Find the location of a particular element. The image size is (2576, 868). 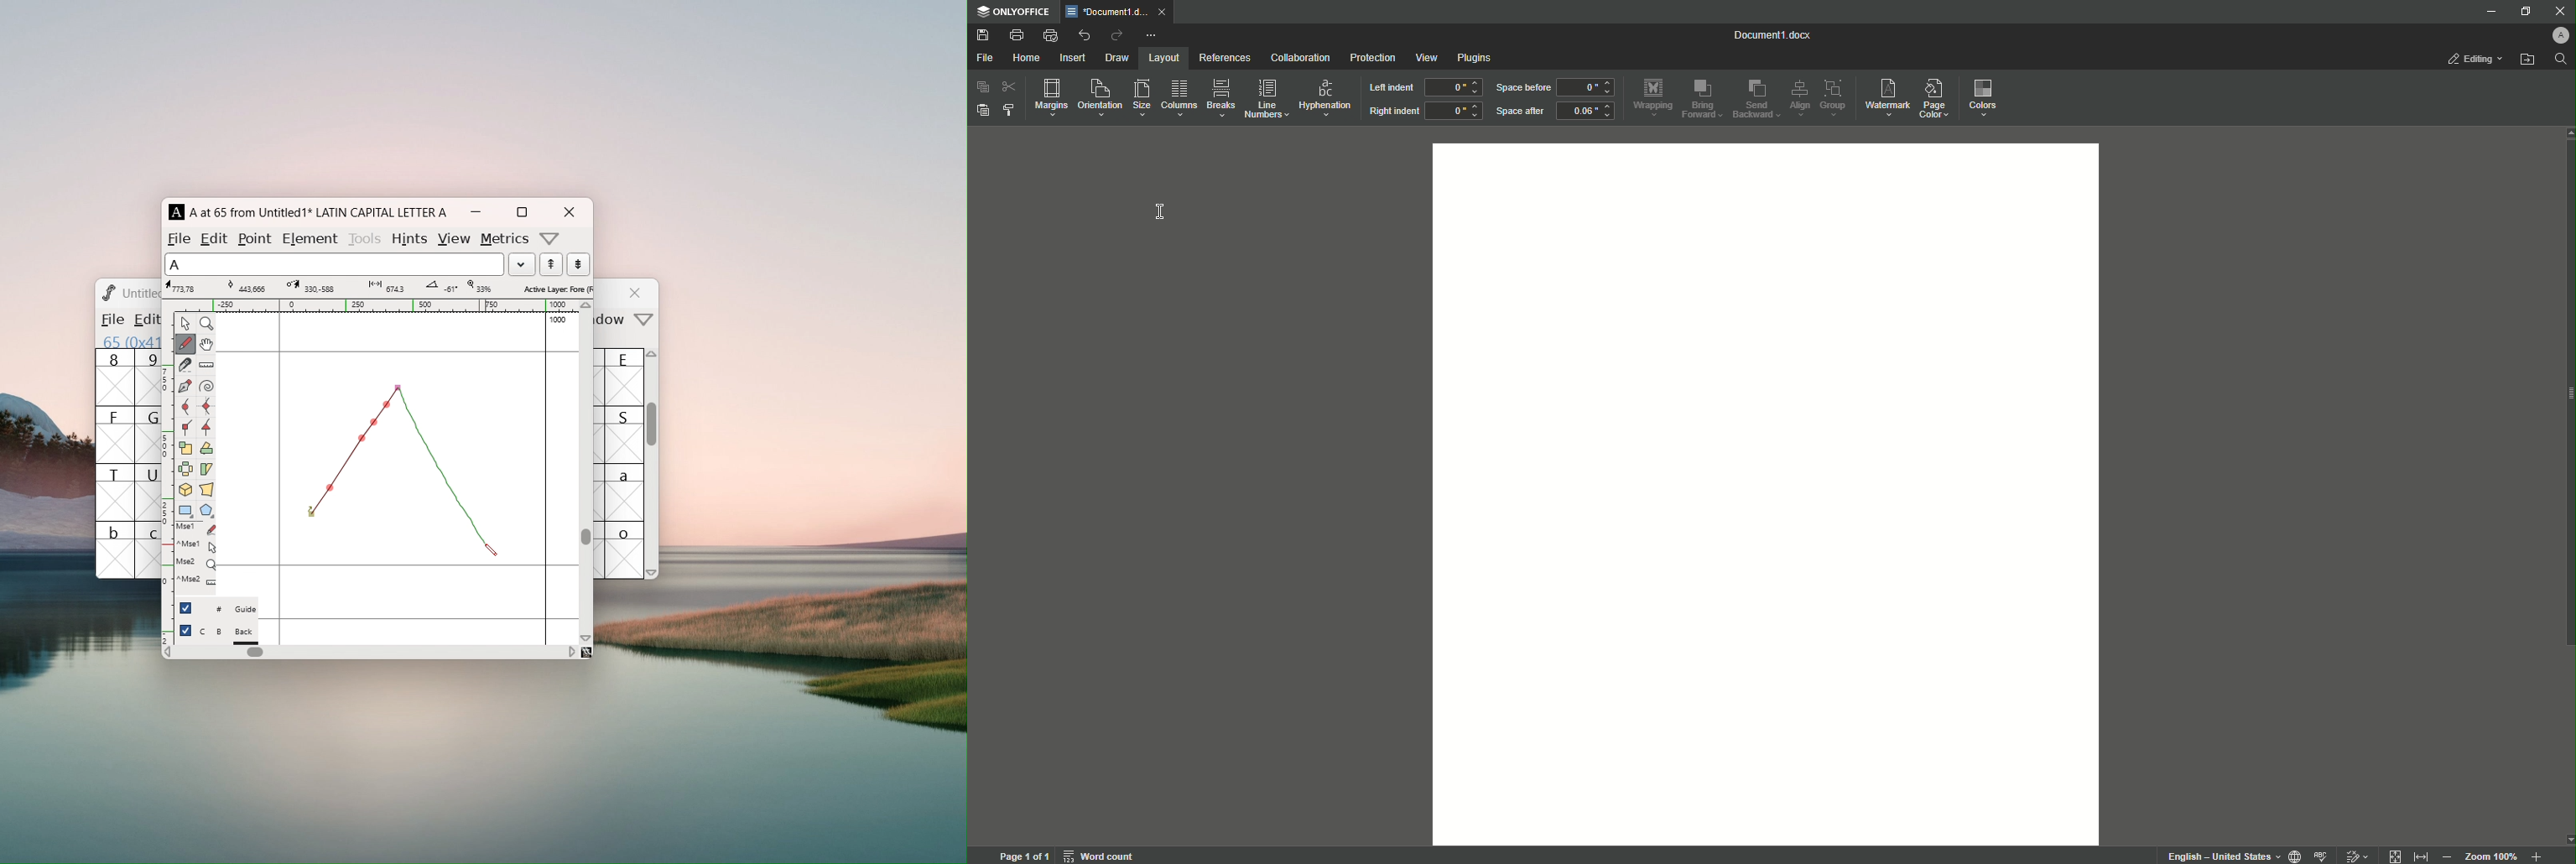

checkbox is located at coordinates (186, 630).